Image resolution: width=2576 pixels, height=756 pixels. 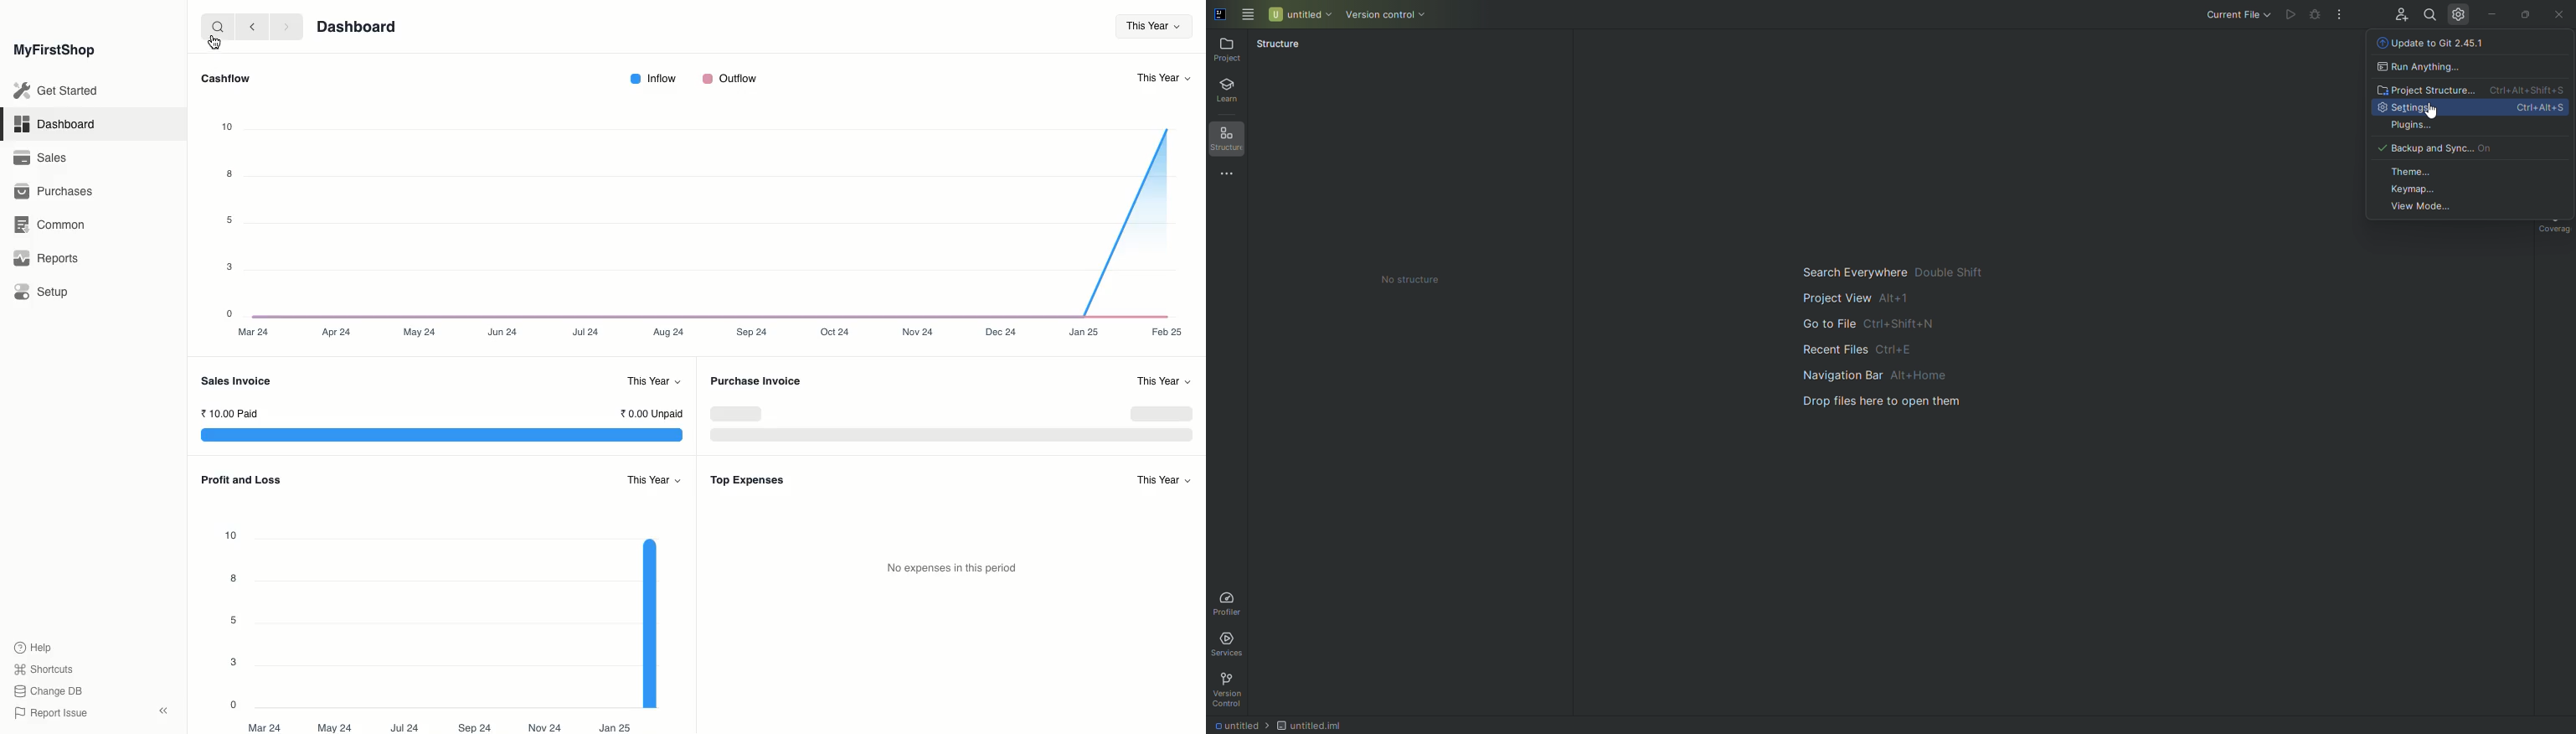 I want to click on 10, so click(x=230, y=535).